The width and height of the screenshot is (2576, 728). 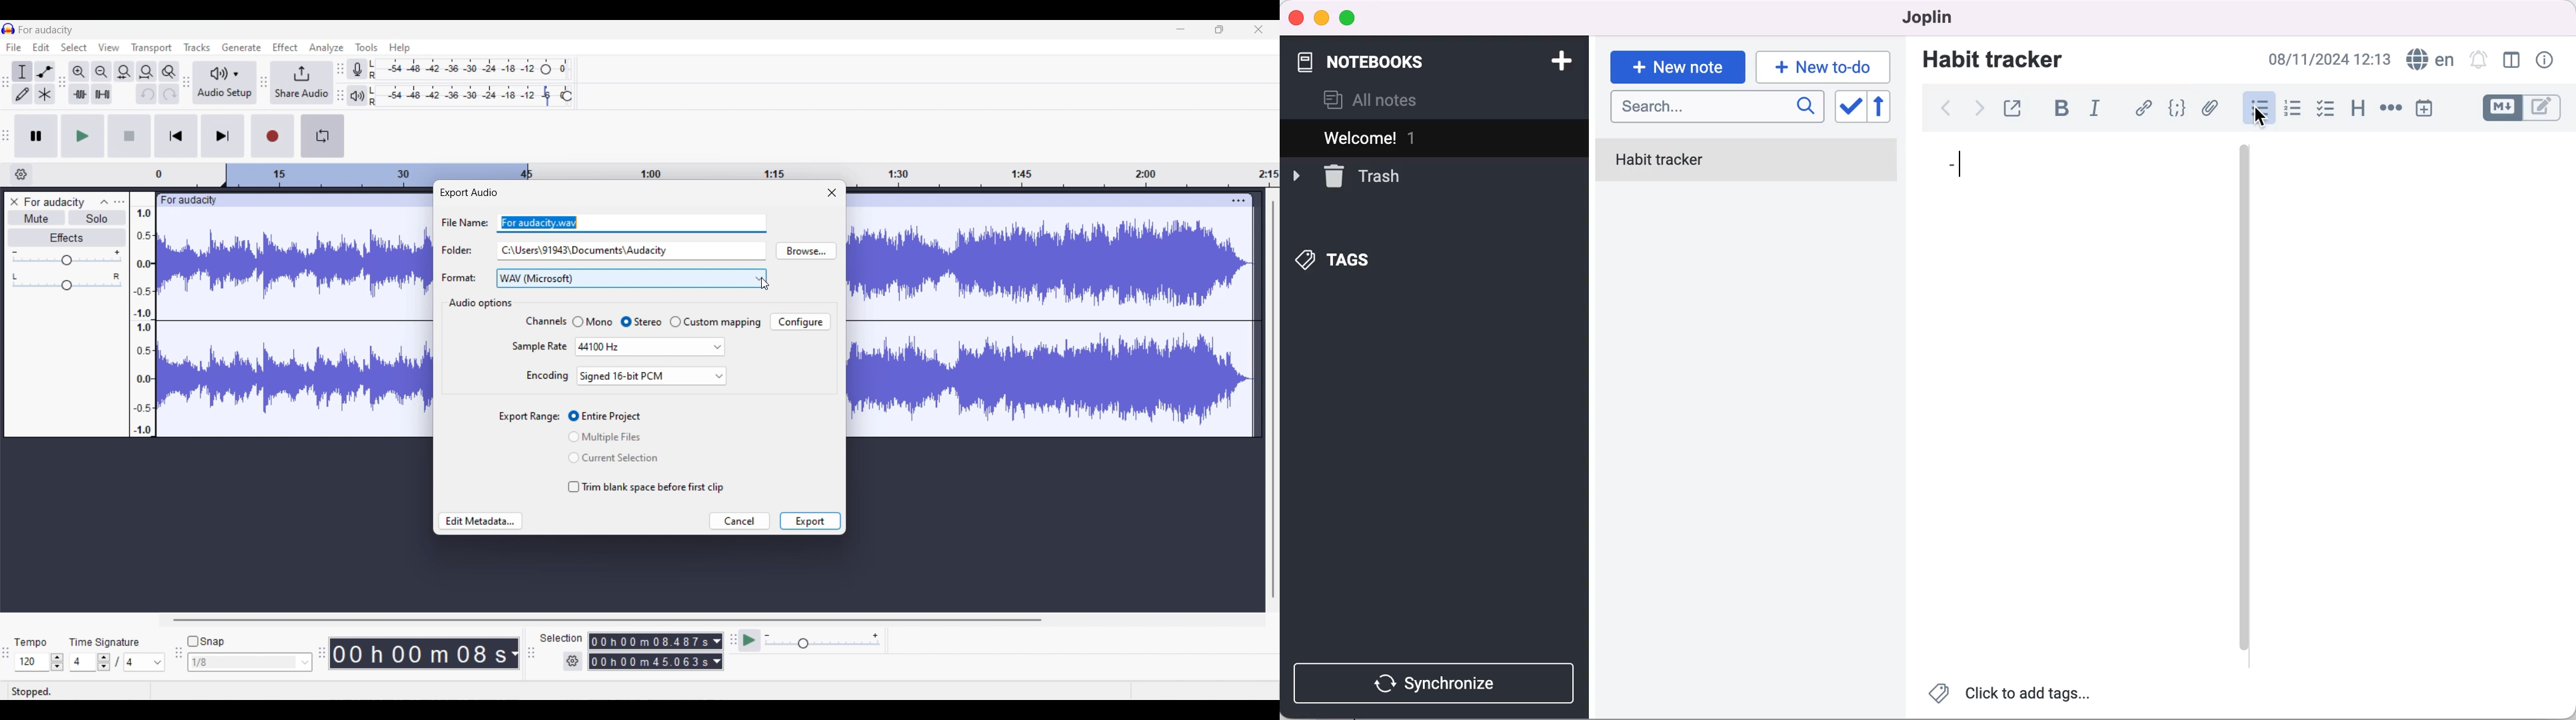 I want to click on Export, so click(x=810, y=521).